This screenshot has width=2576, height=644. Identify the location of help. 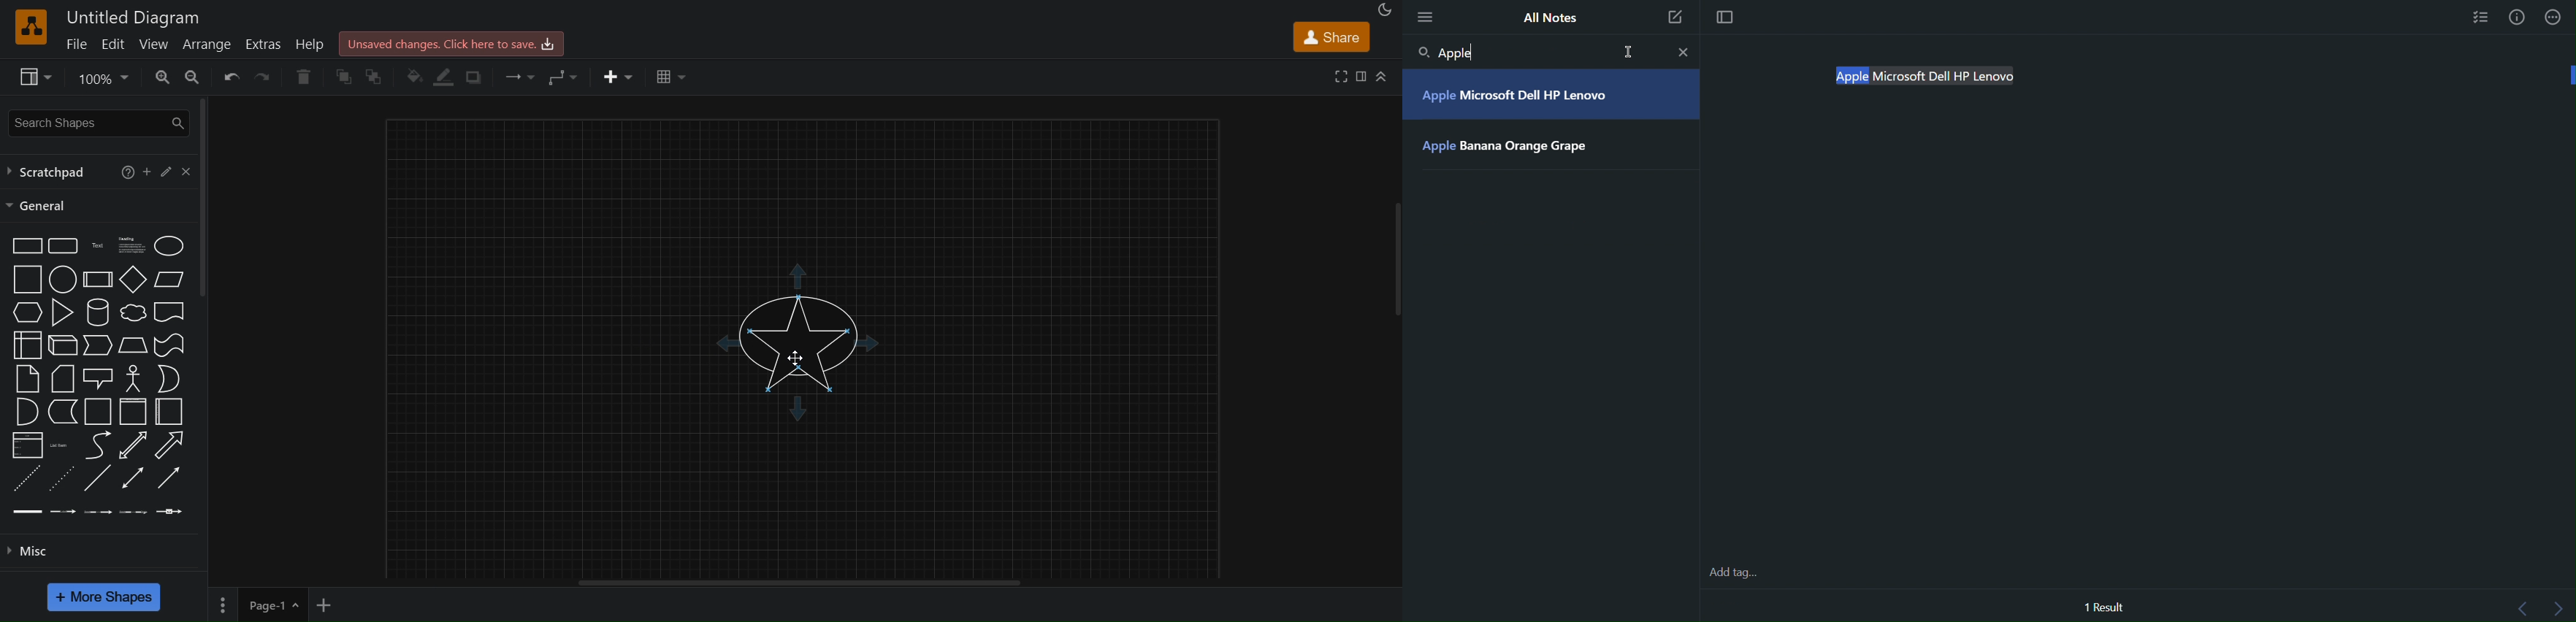
(125, 173).